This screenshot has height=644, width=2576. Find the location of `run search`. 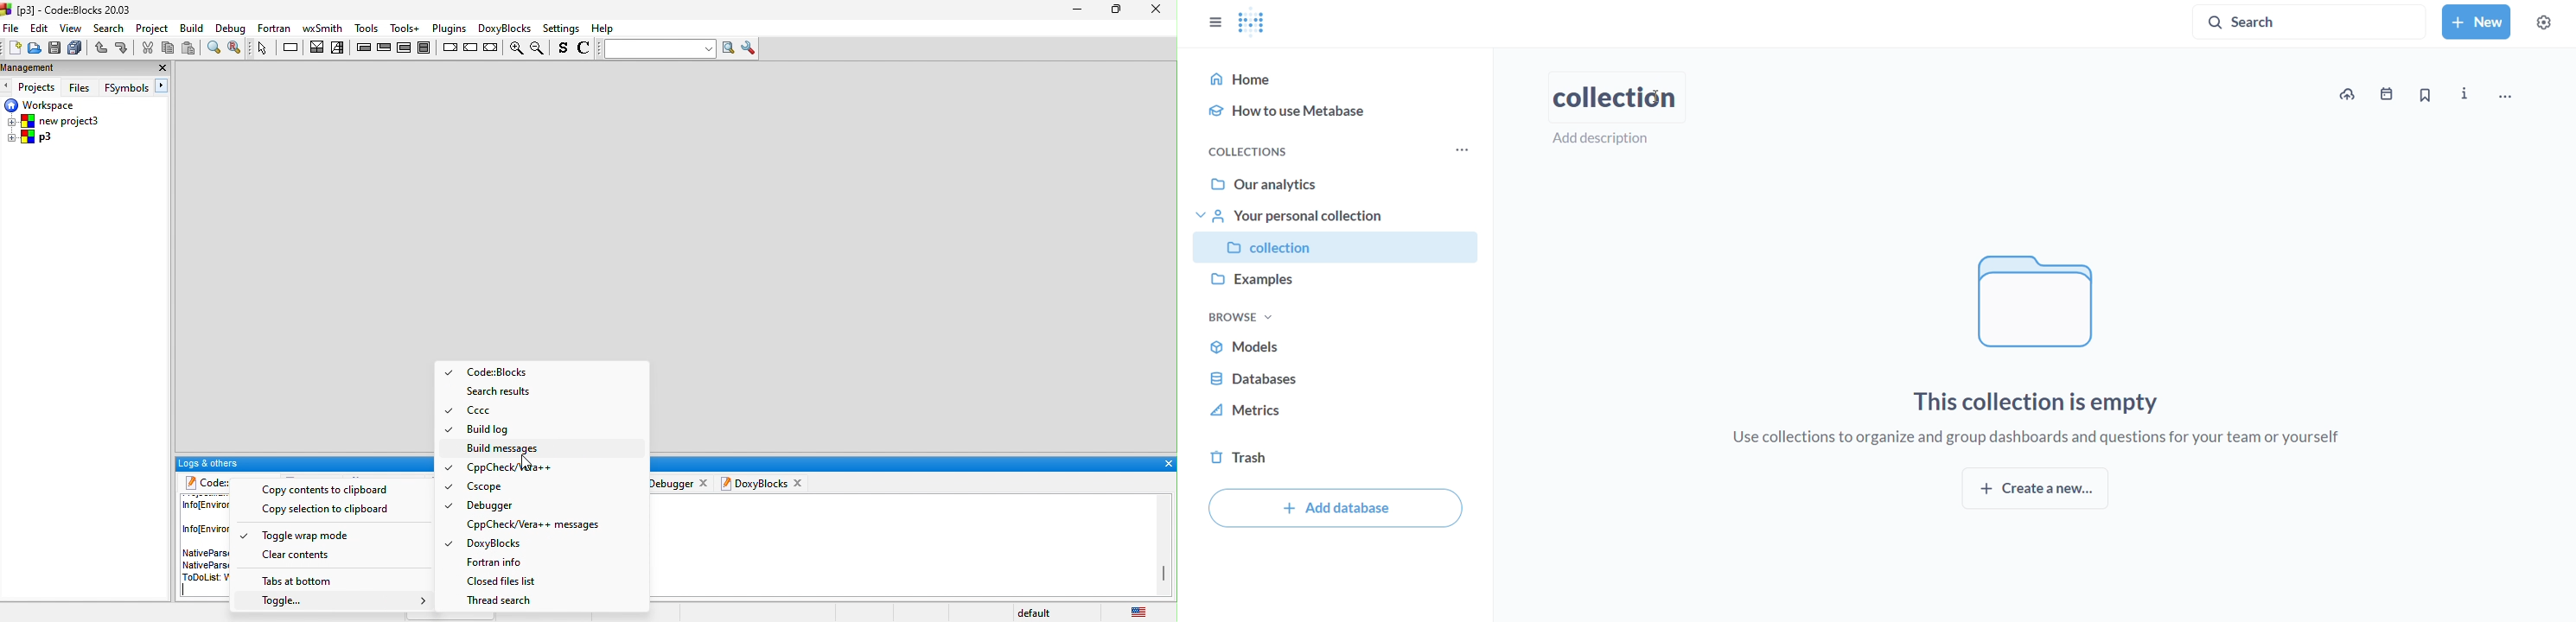

run search is located at coordinates (730, 48).